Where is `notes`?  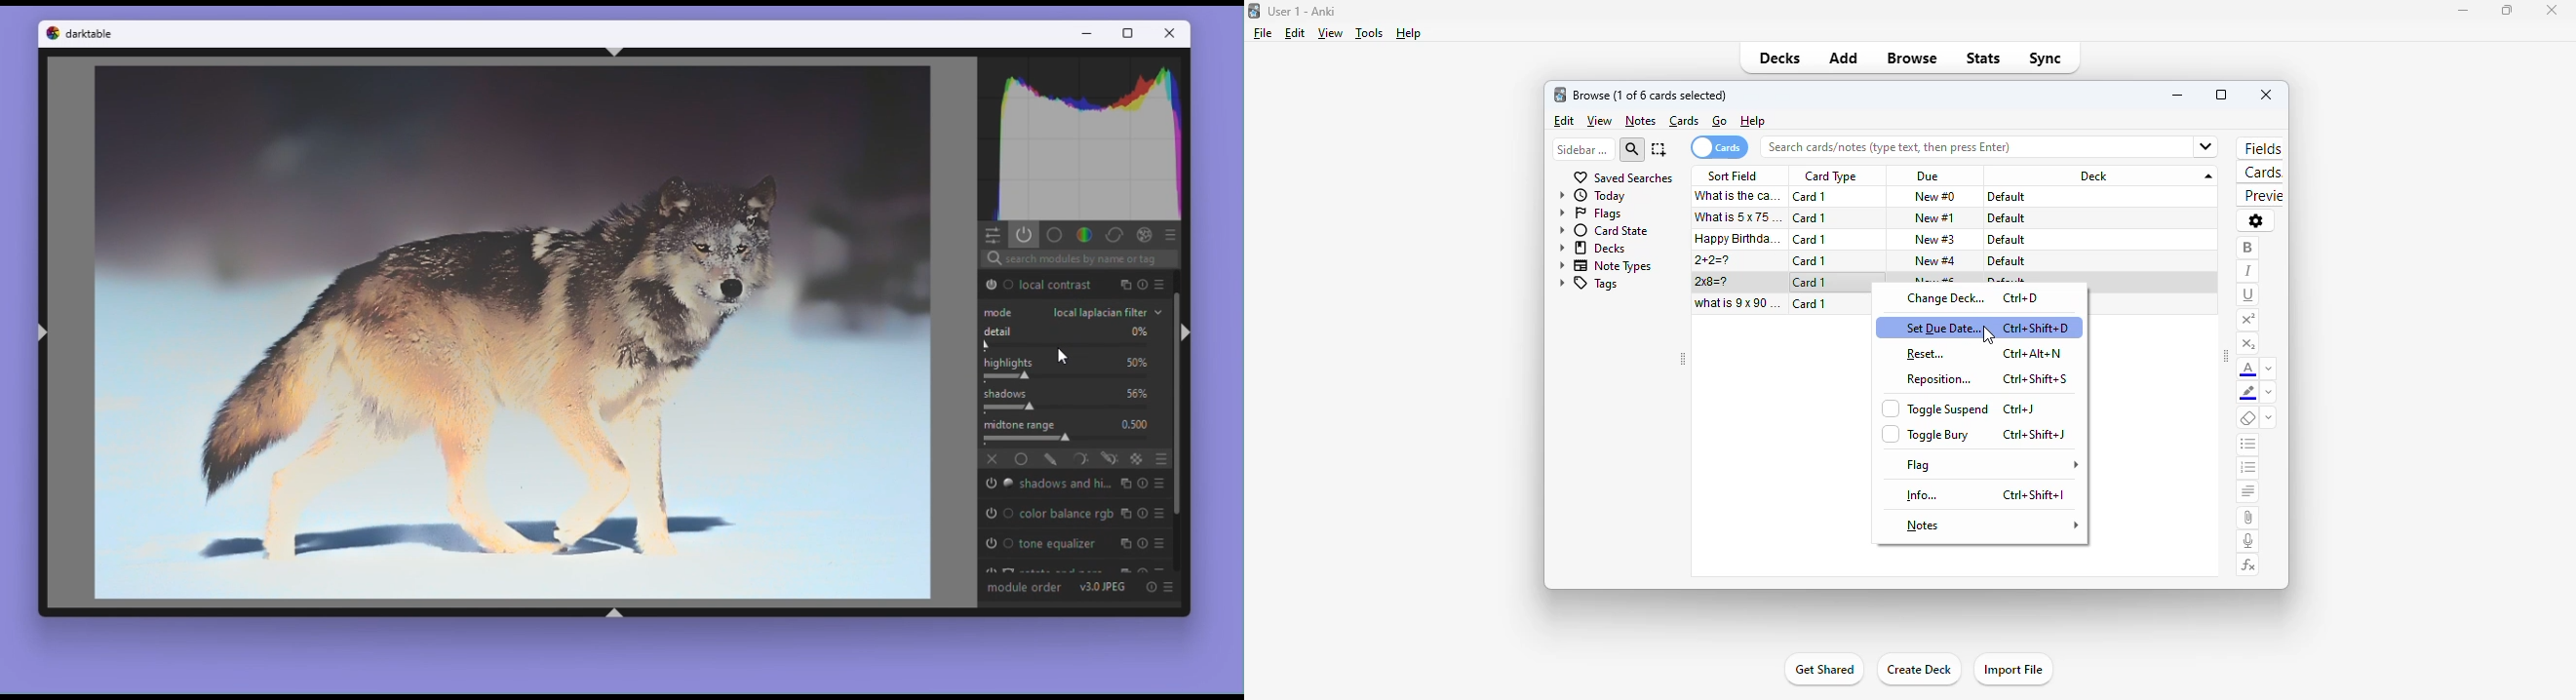 notes is located at coordinates (1992, 525).